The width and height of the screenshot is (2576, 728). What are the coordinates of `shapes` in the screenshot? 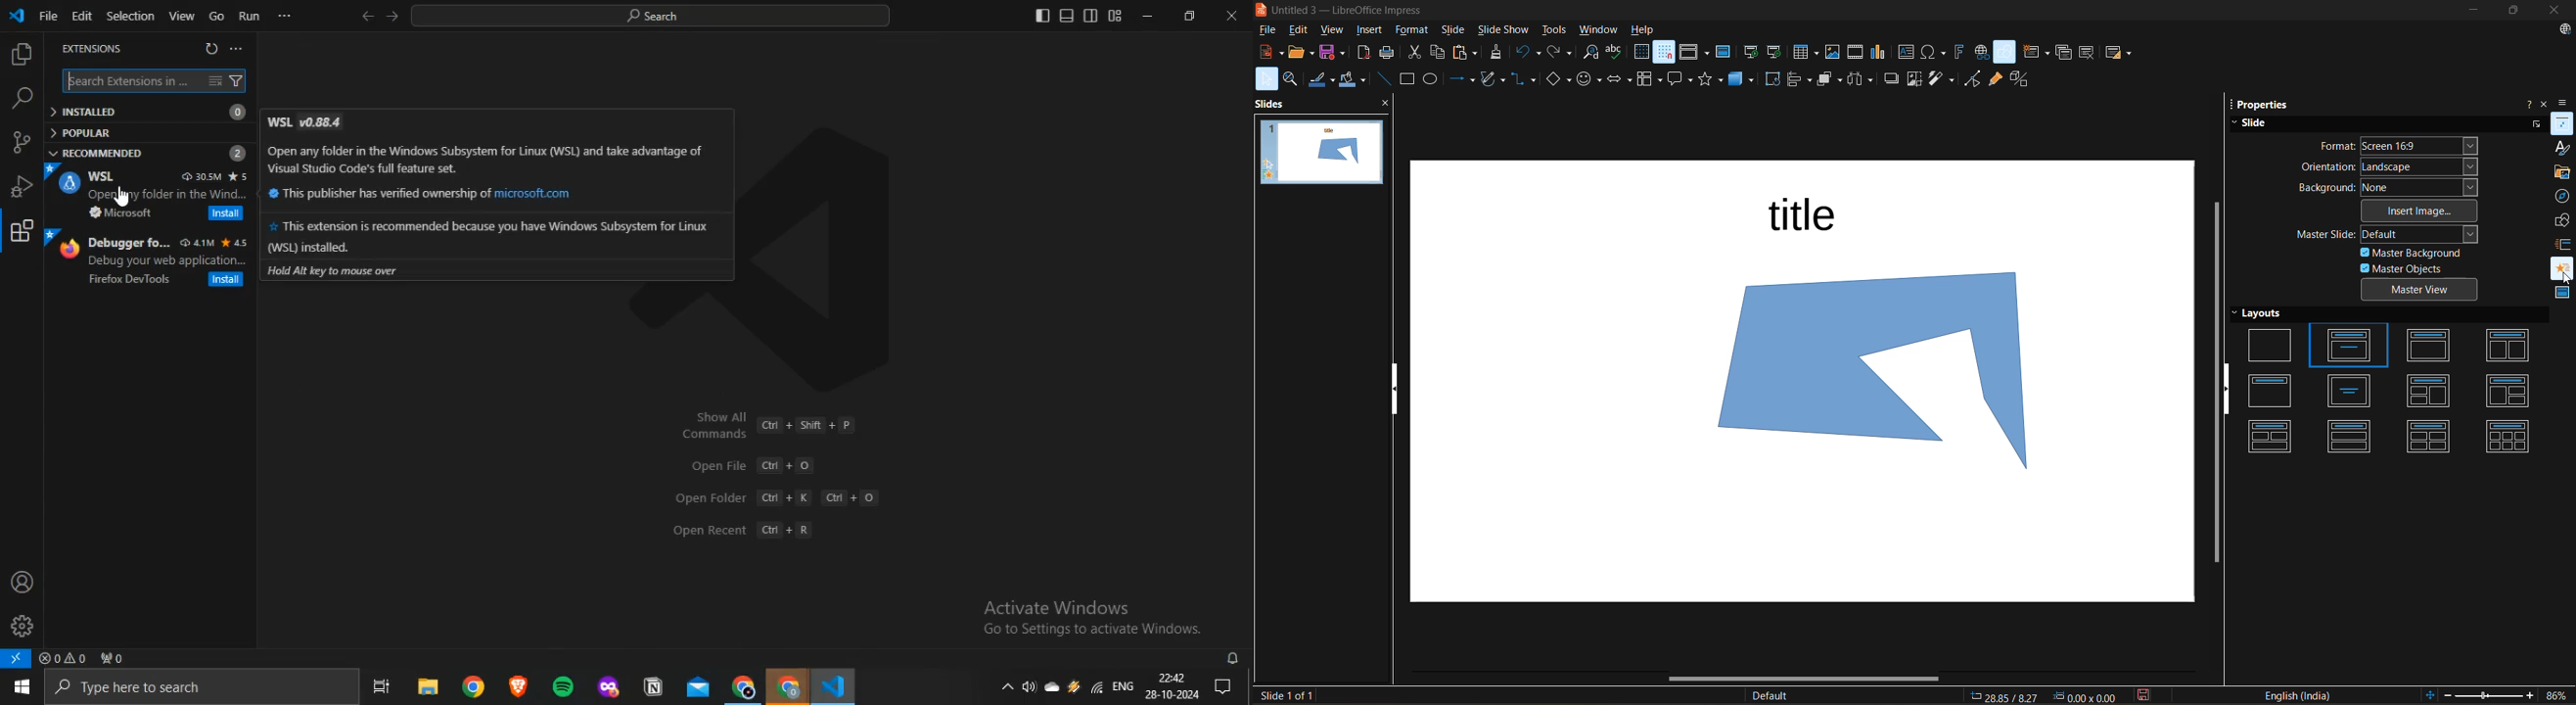 It's located at (2561, 218).